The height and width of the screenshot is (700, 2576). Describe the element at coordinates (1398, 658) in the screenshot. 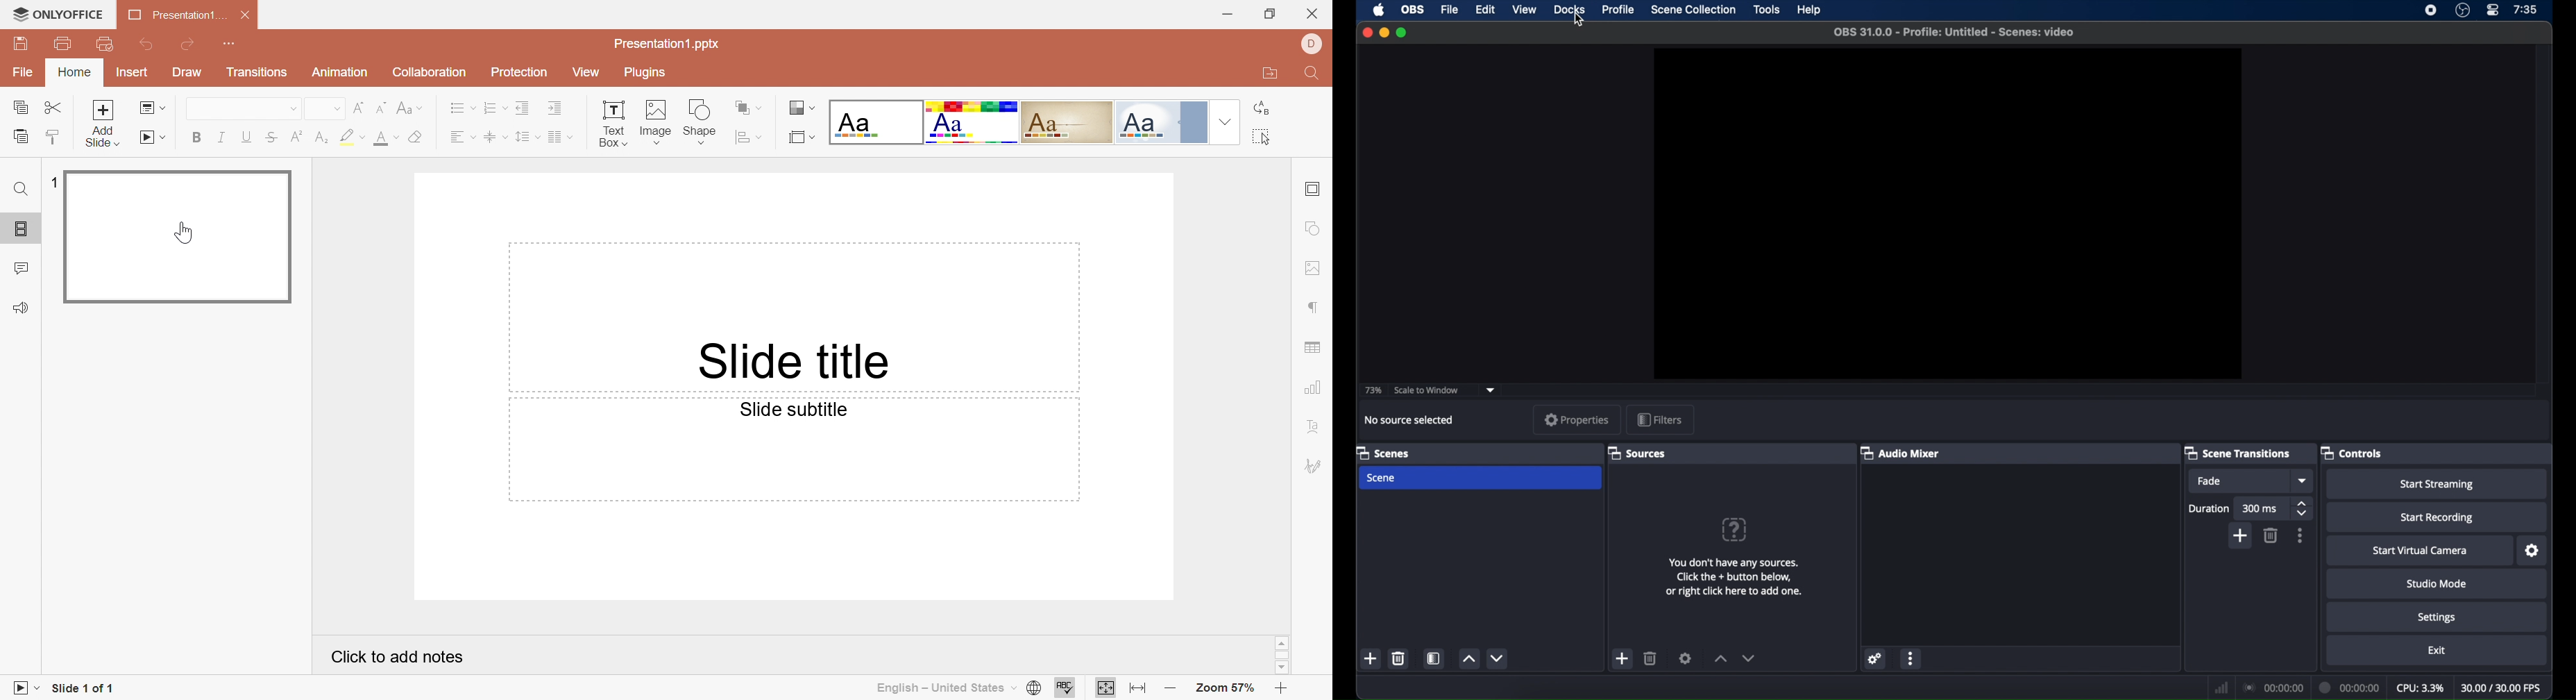

I see `delete` at that location.